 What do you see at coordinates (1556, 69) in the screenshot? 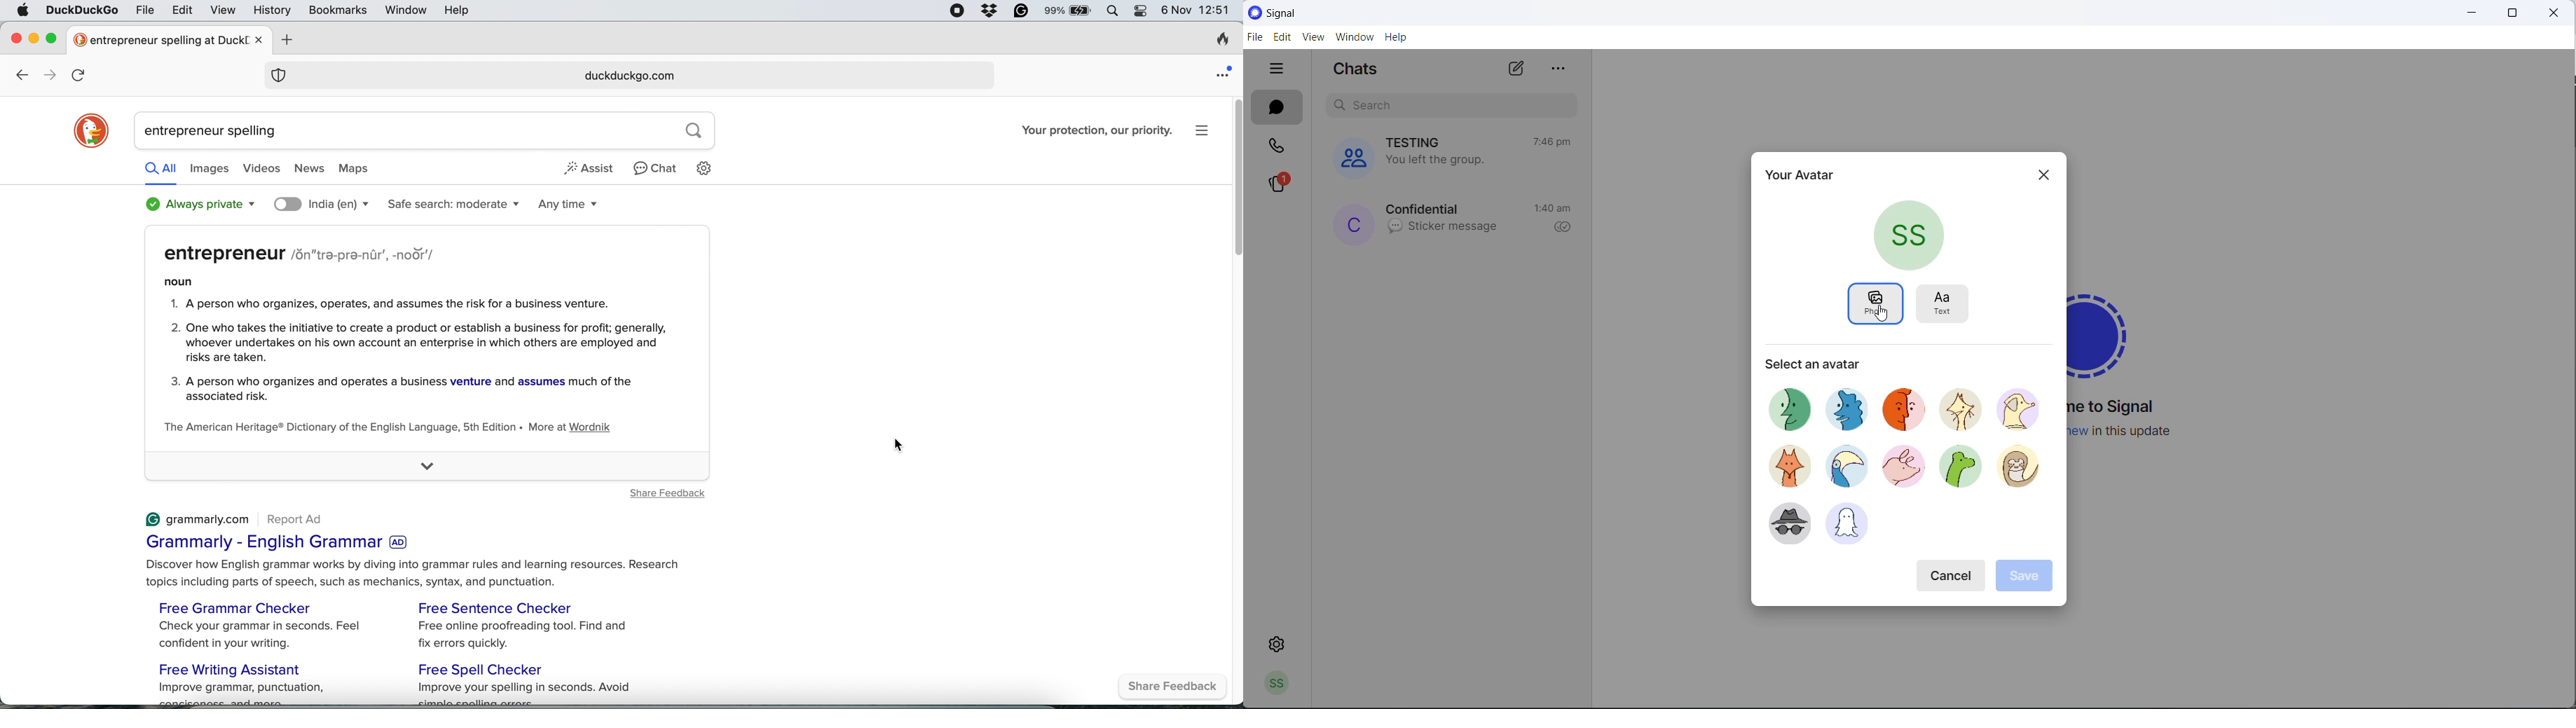
I see `more options` at bounding box center [1556, 69].